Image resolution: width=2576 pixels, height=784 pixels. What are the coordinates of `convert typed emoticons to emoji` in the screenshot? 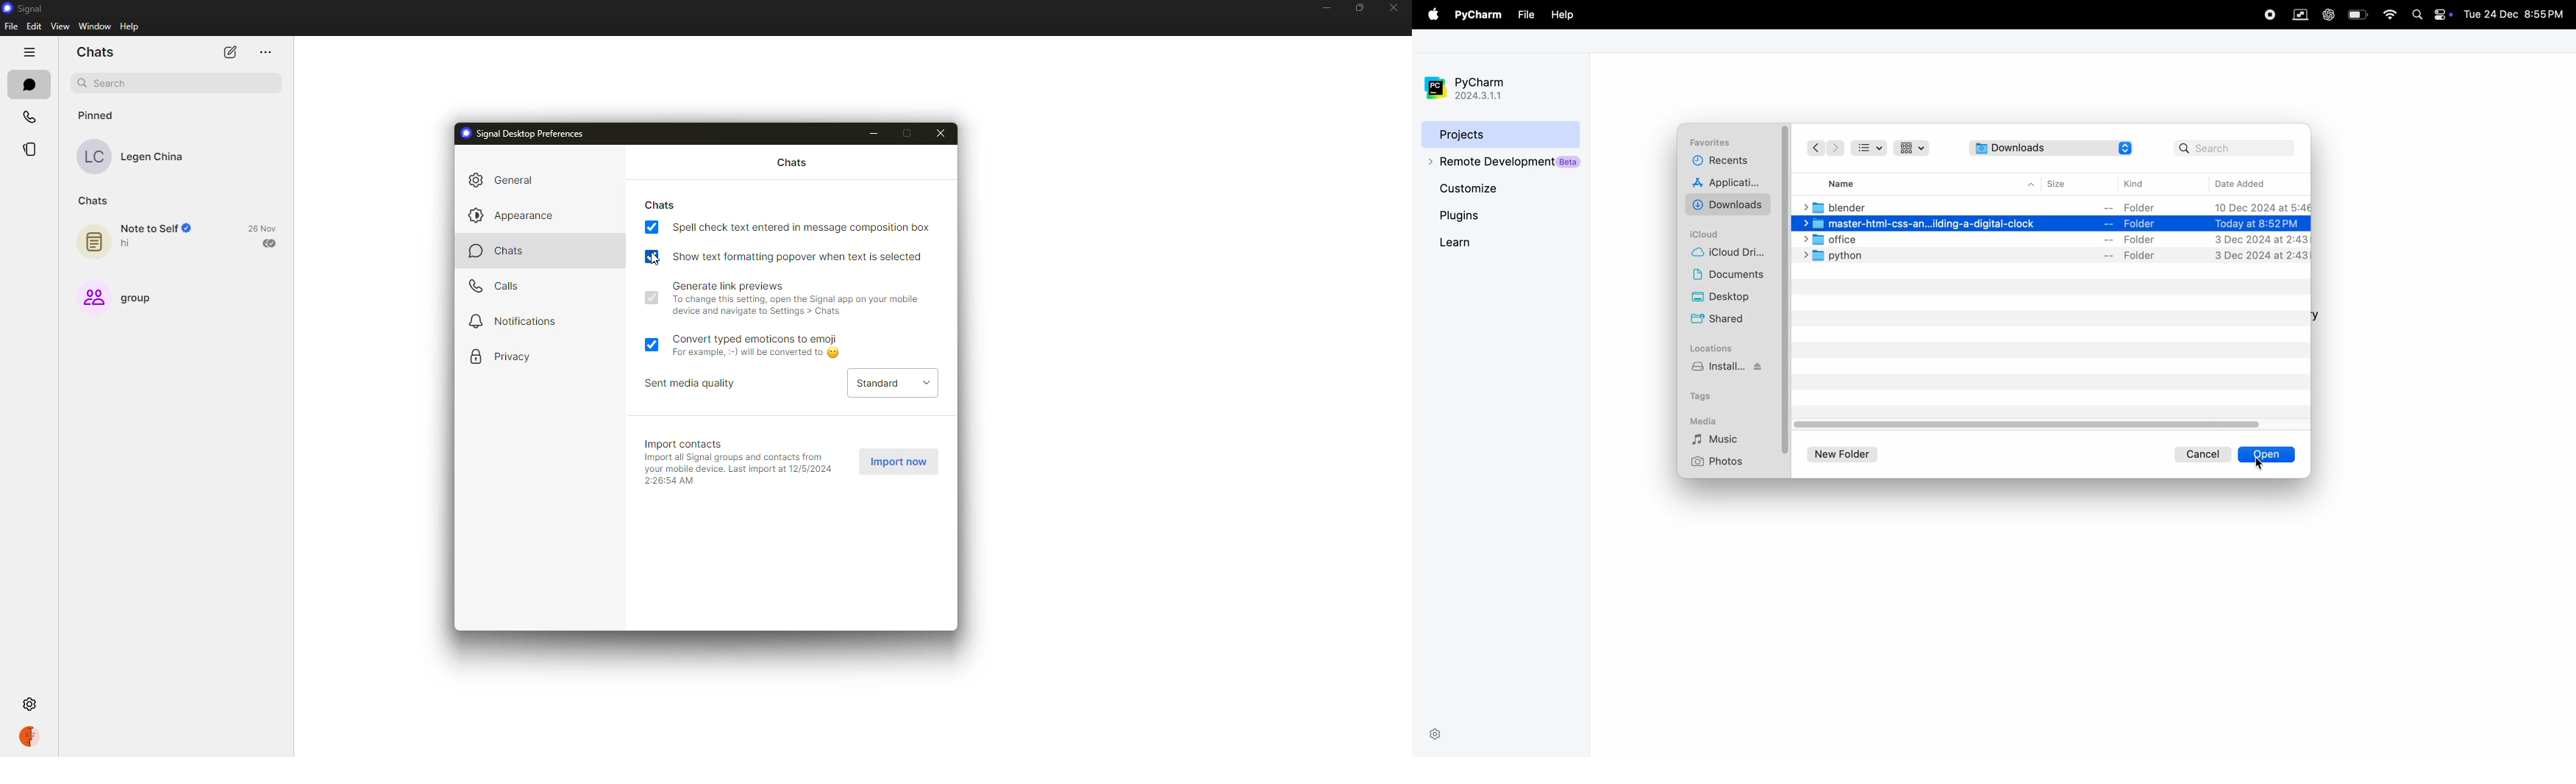 It's located at (765, 344).